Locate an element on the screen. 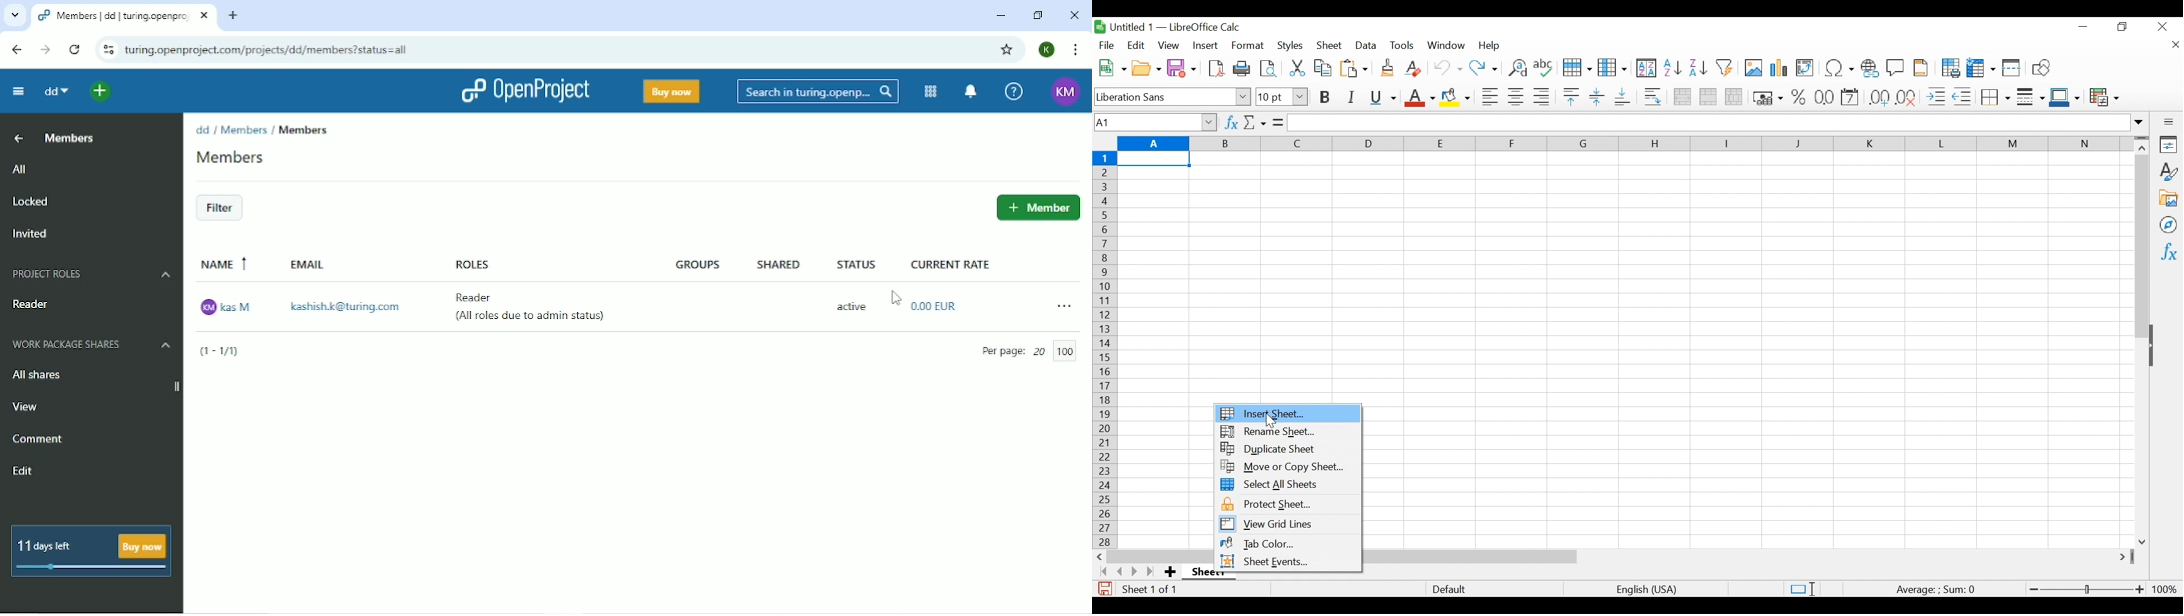 The width and height of the screenshot is (2184, 616). Center Vertically is located at coordinates (1596, 97).